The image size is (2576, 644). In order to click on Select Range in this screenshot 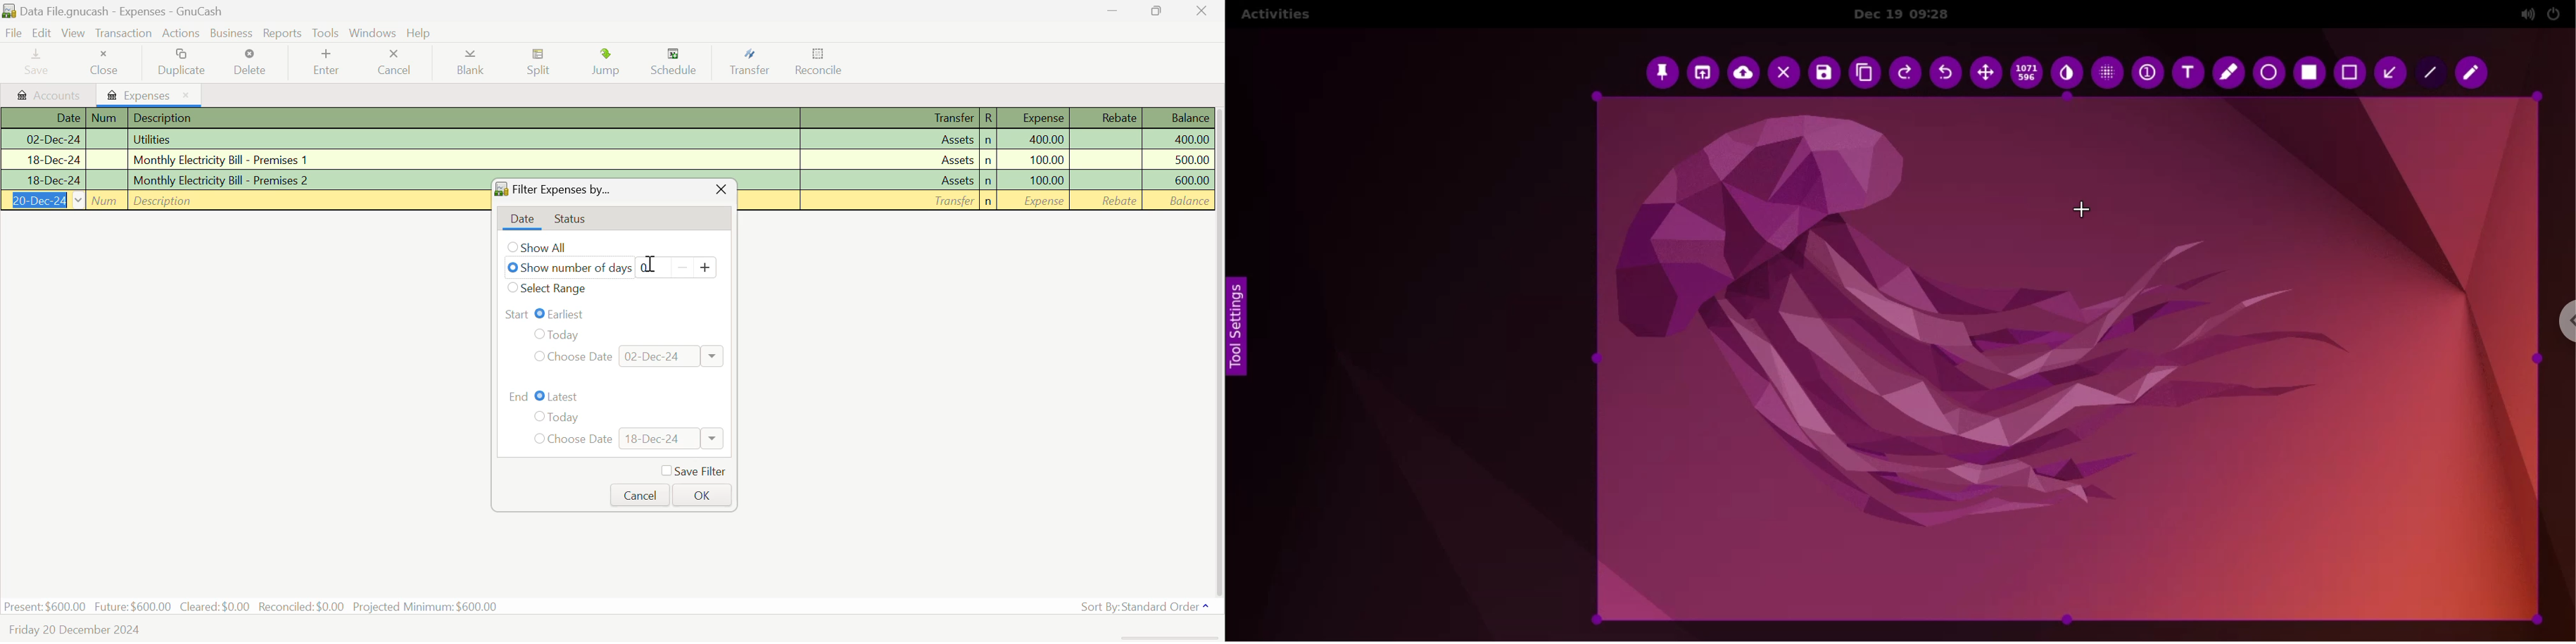, I will do `click(553, 291)`.